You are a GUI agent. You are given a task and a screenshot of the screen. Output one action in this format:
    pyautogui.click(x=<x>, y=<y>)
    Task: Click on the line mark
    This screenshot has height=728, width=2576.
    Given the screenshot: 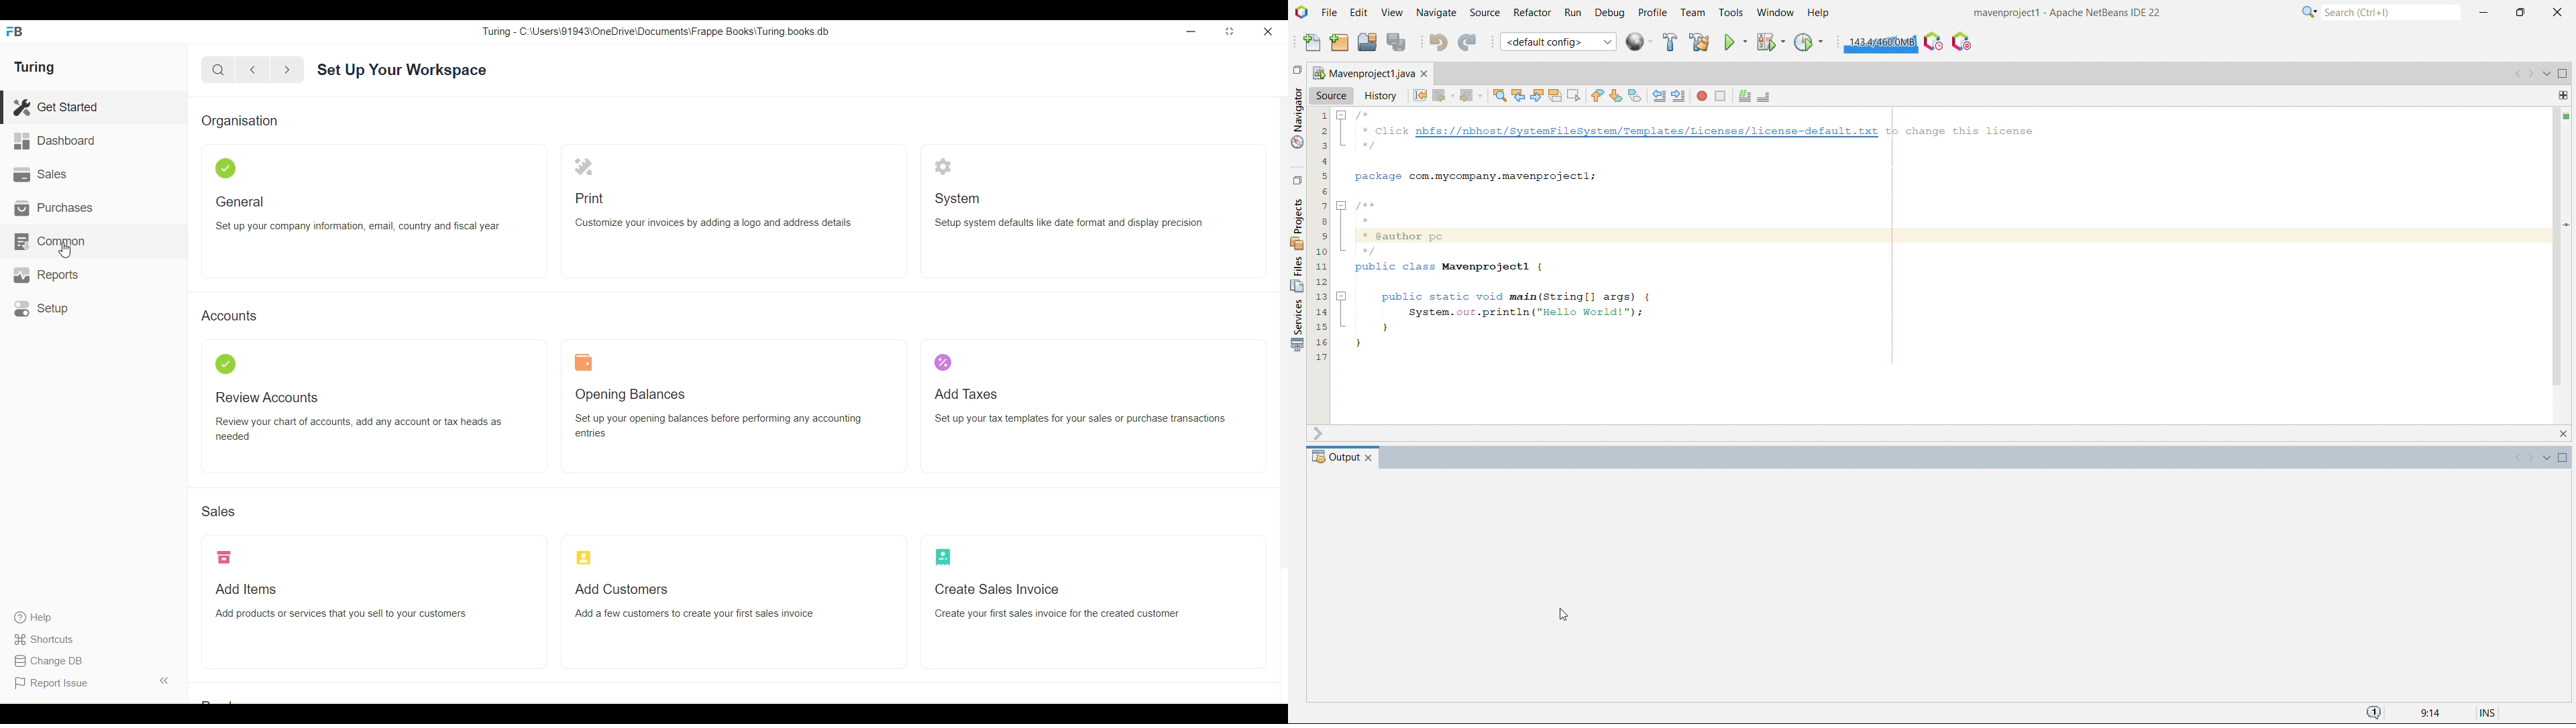 What is the action you would take?
    pyautogui.click(x=2564, y=411)
    